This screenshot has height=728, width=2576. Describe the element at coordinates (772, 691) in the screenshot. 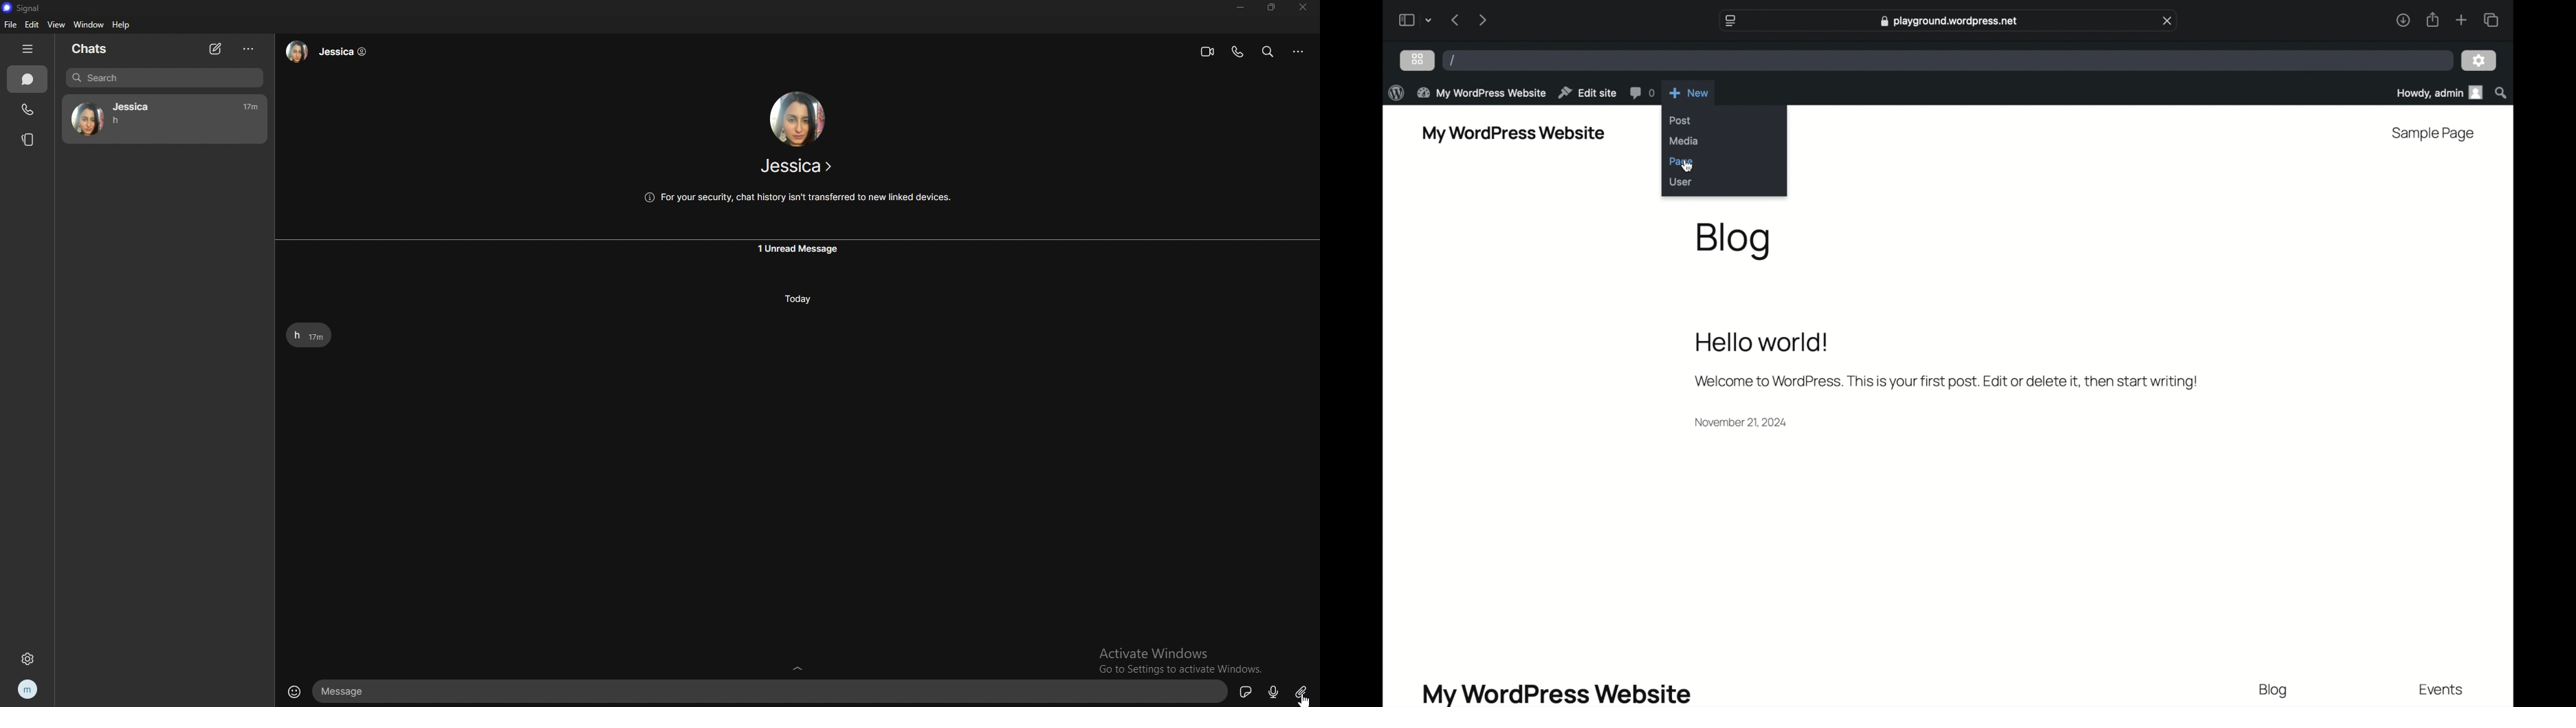

I see `text box` at that location.